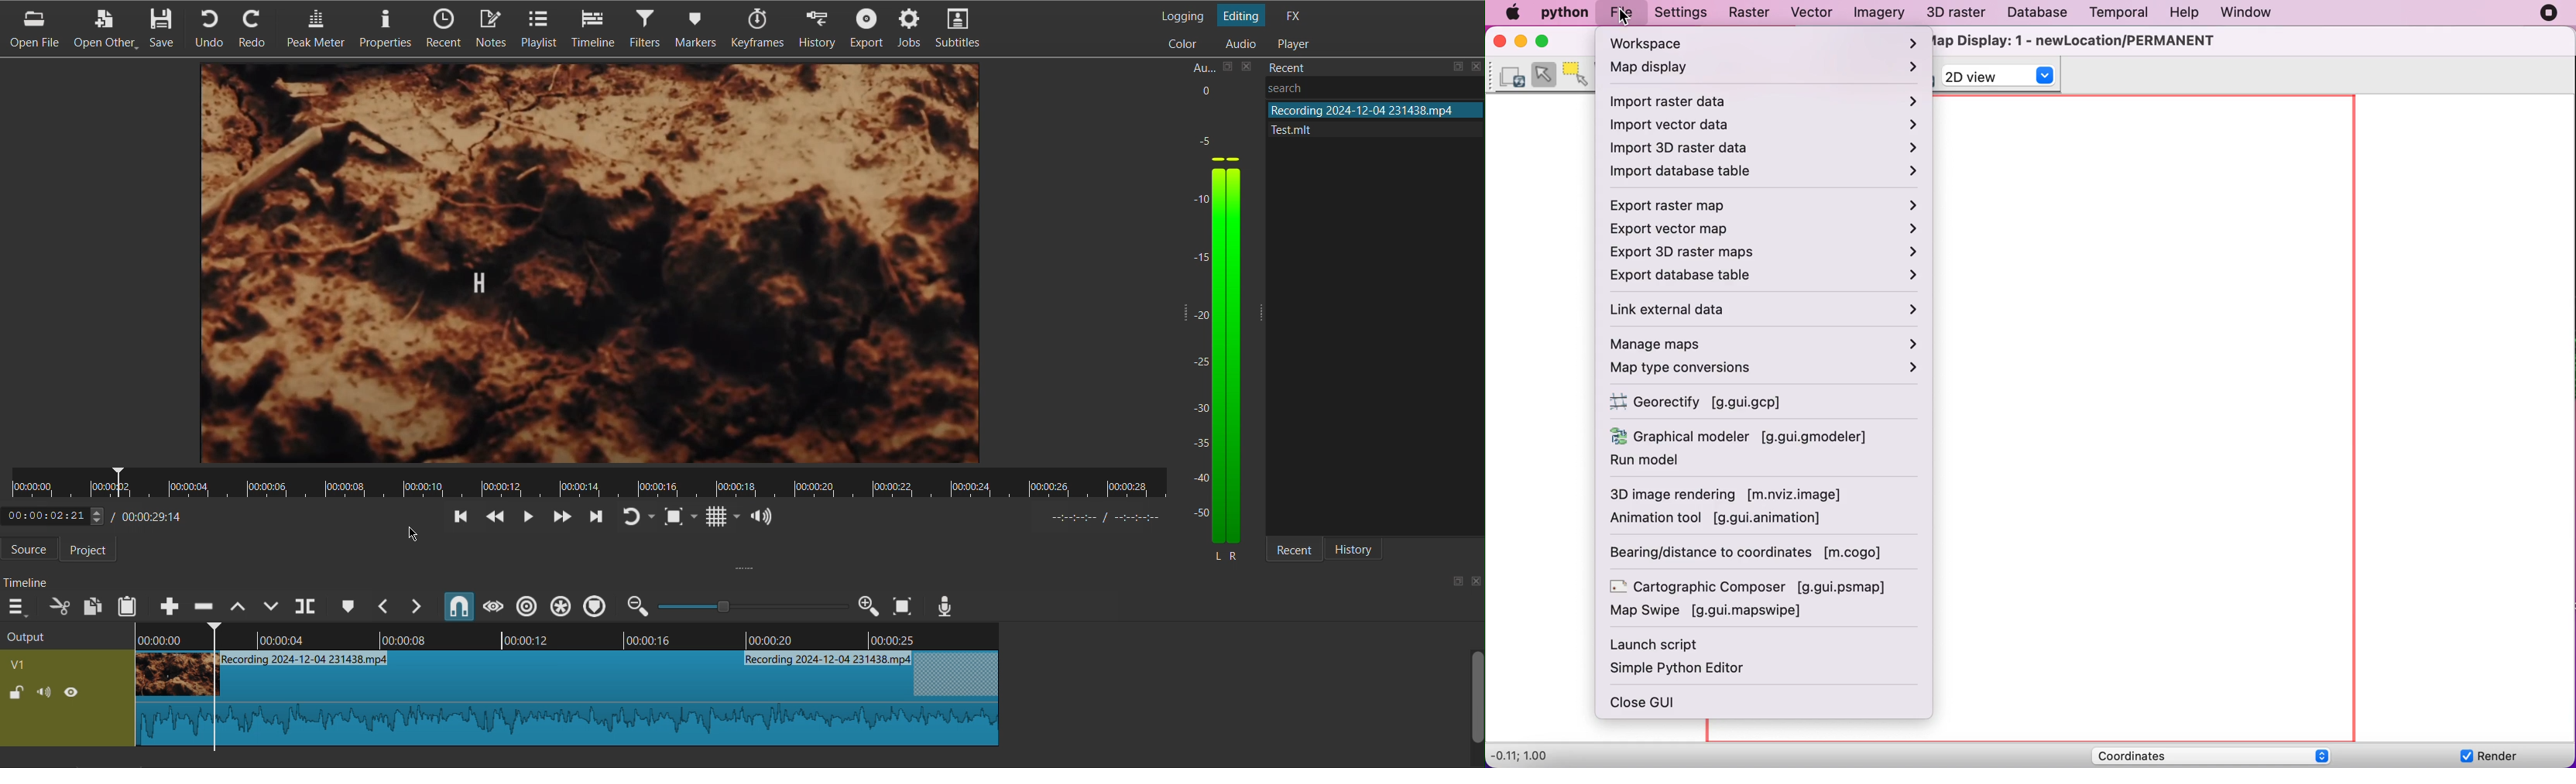 This screenshot has width=2576, height=784. Describe the element at coordinates (963, 31) in the screenshot. I see `Subtitles` at that location.